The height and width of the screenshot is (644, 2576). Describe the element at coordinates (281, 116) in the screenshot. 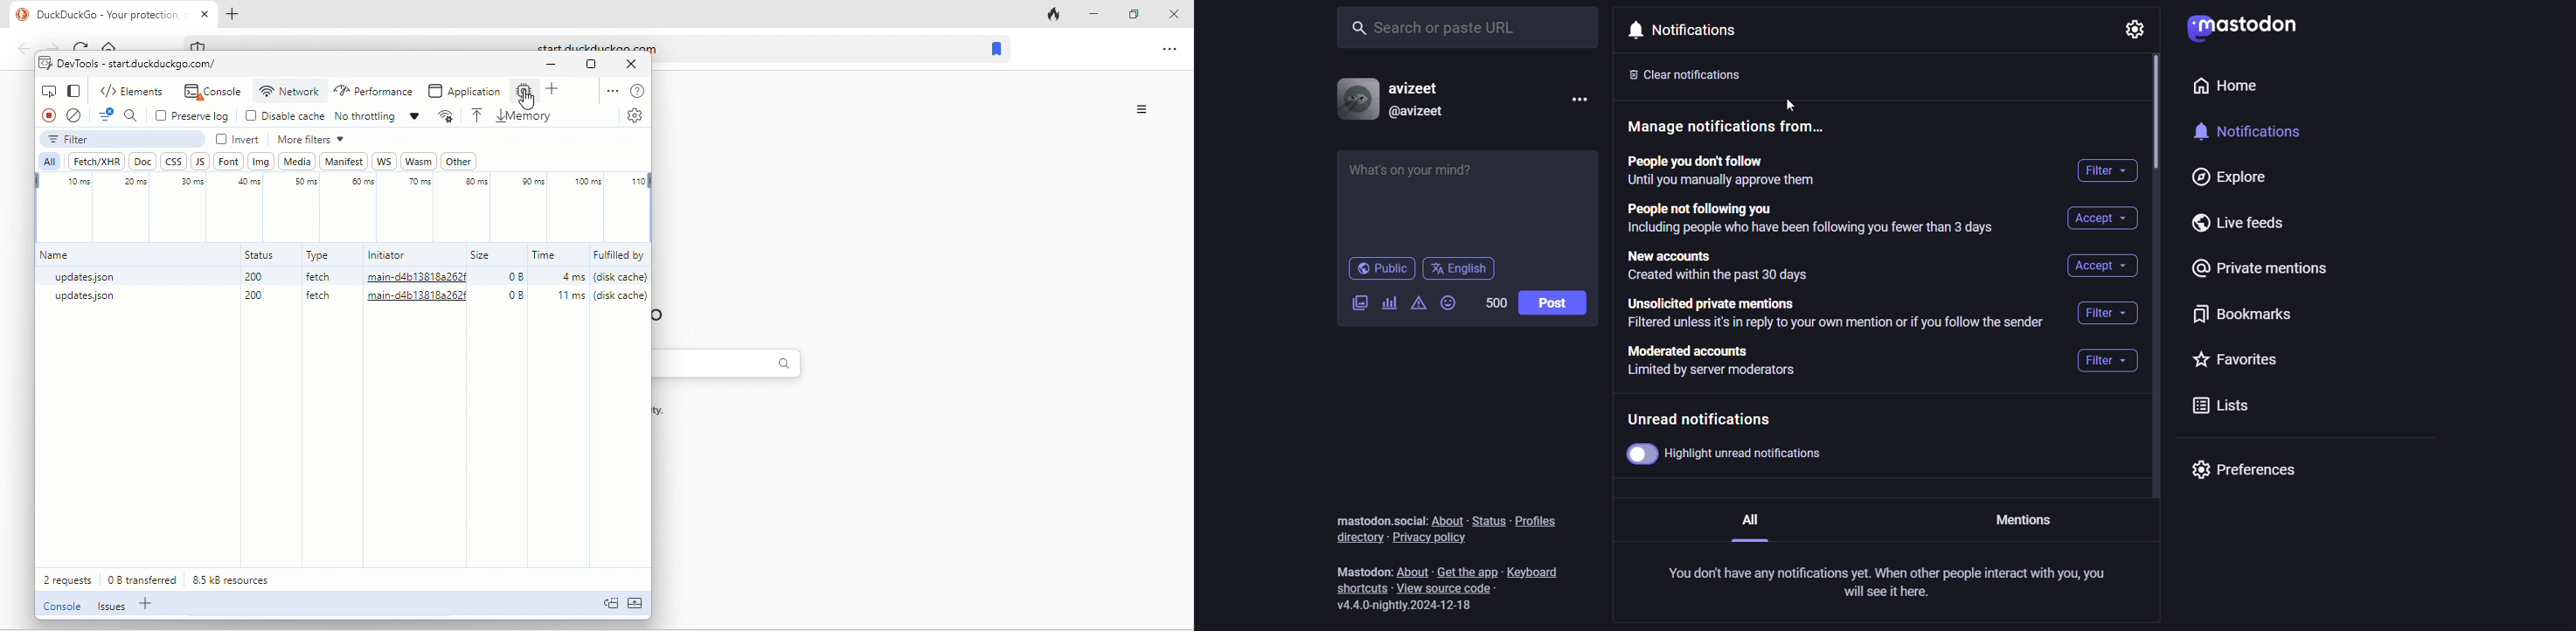

I see `disable cache` at that location.